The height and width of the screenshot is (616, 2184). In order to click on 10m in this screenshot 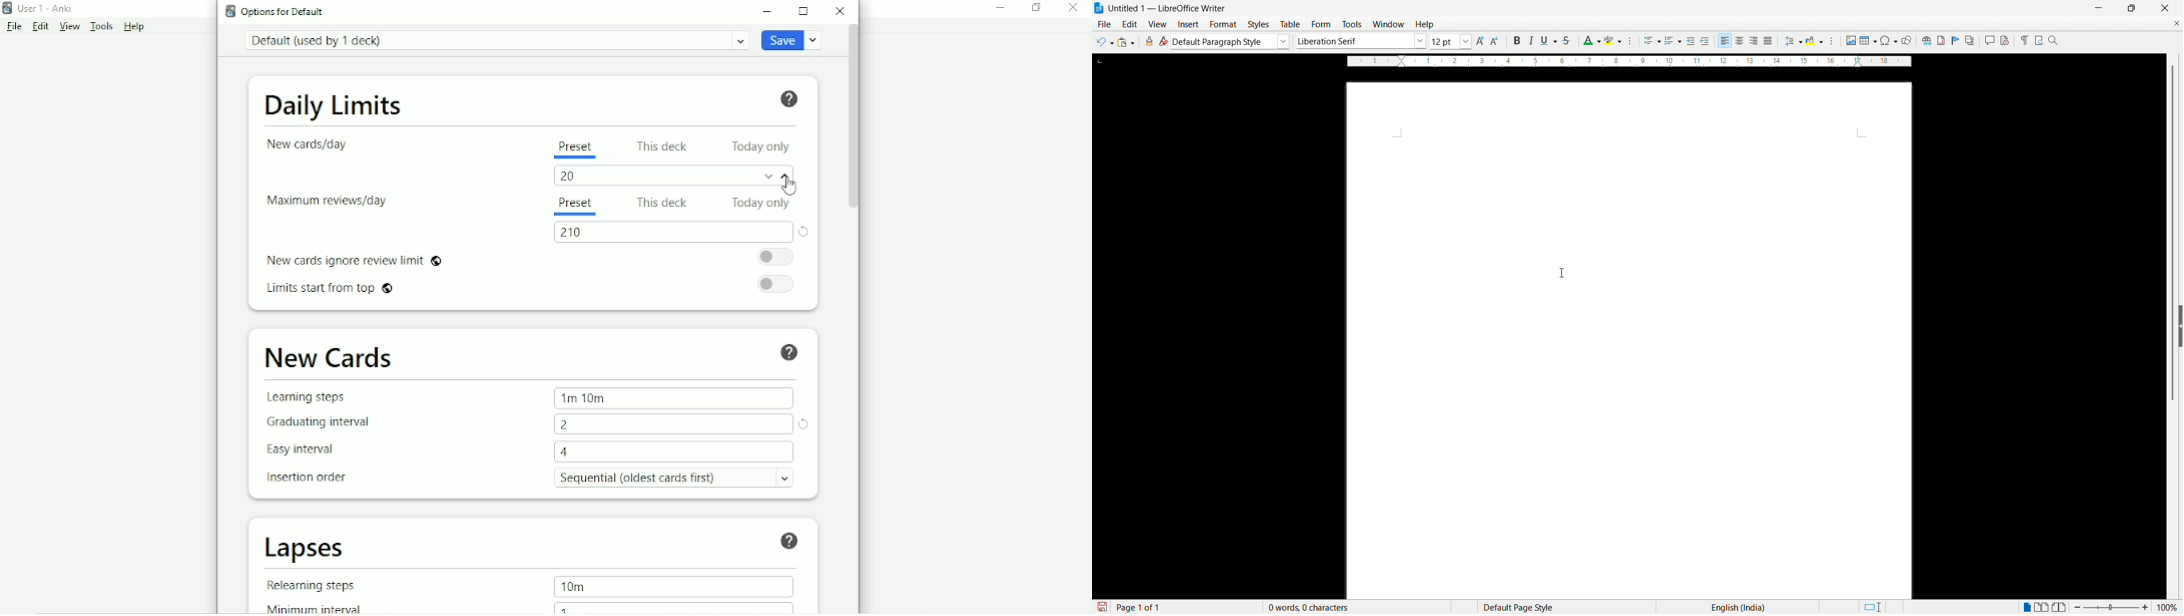, I will do `click(574, 586)`.